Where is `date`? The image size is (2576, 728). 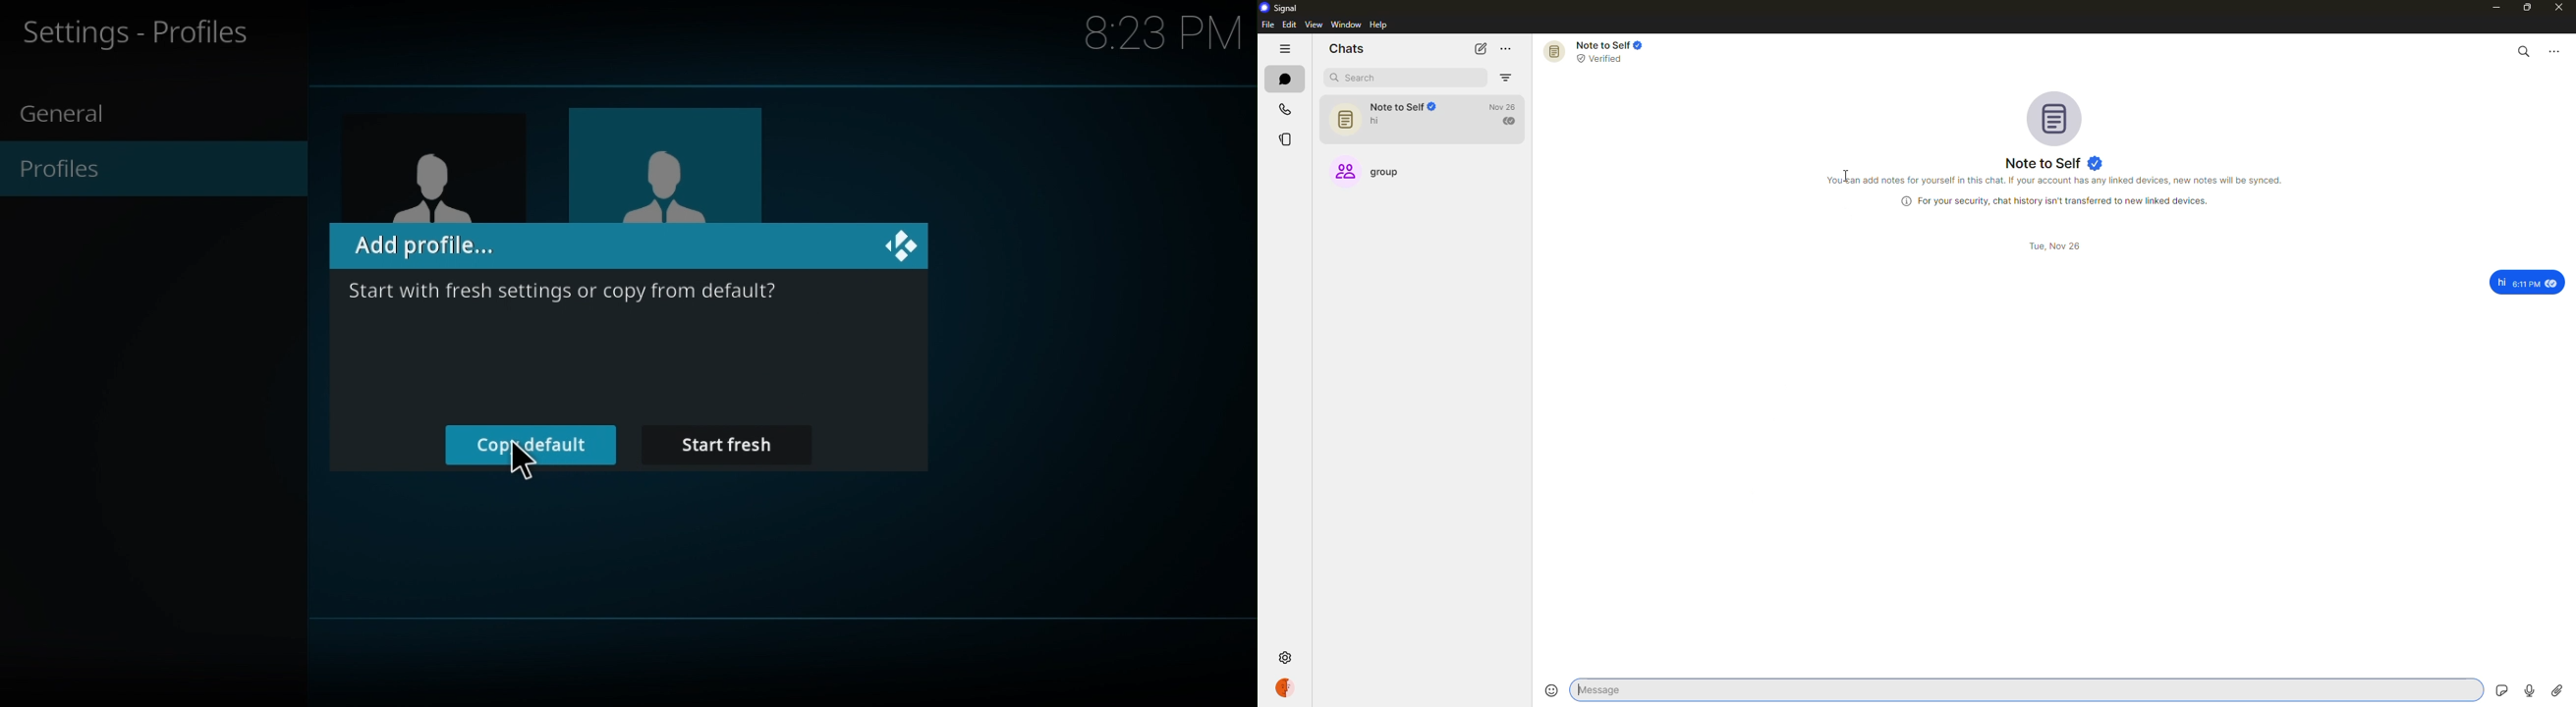
date is located at coordinates (2057, 246).